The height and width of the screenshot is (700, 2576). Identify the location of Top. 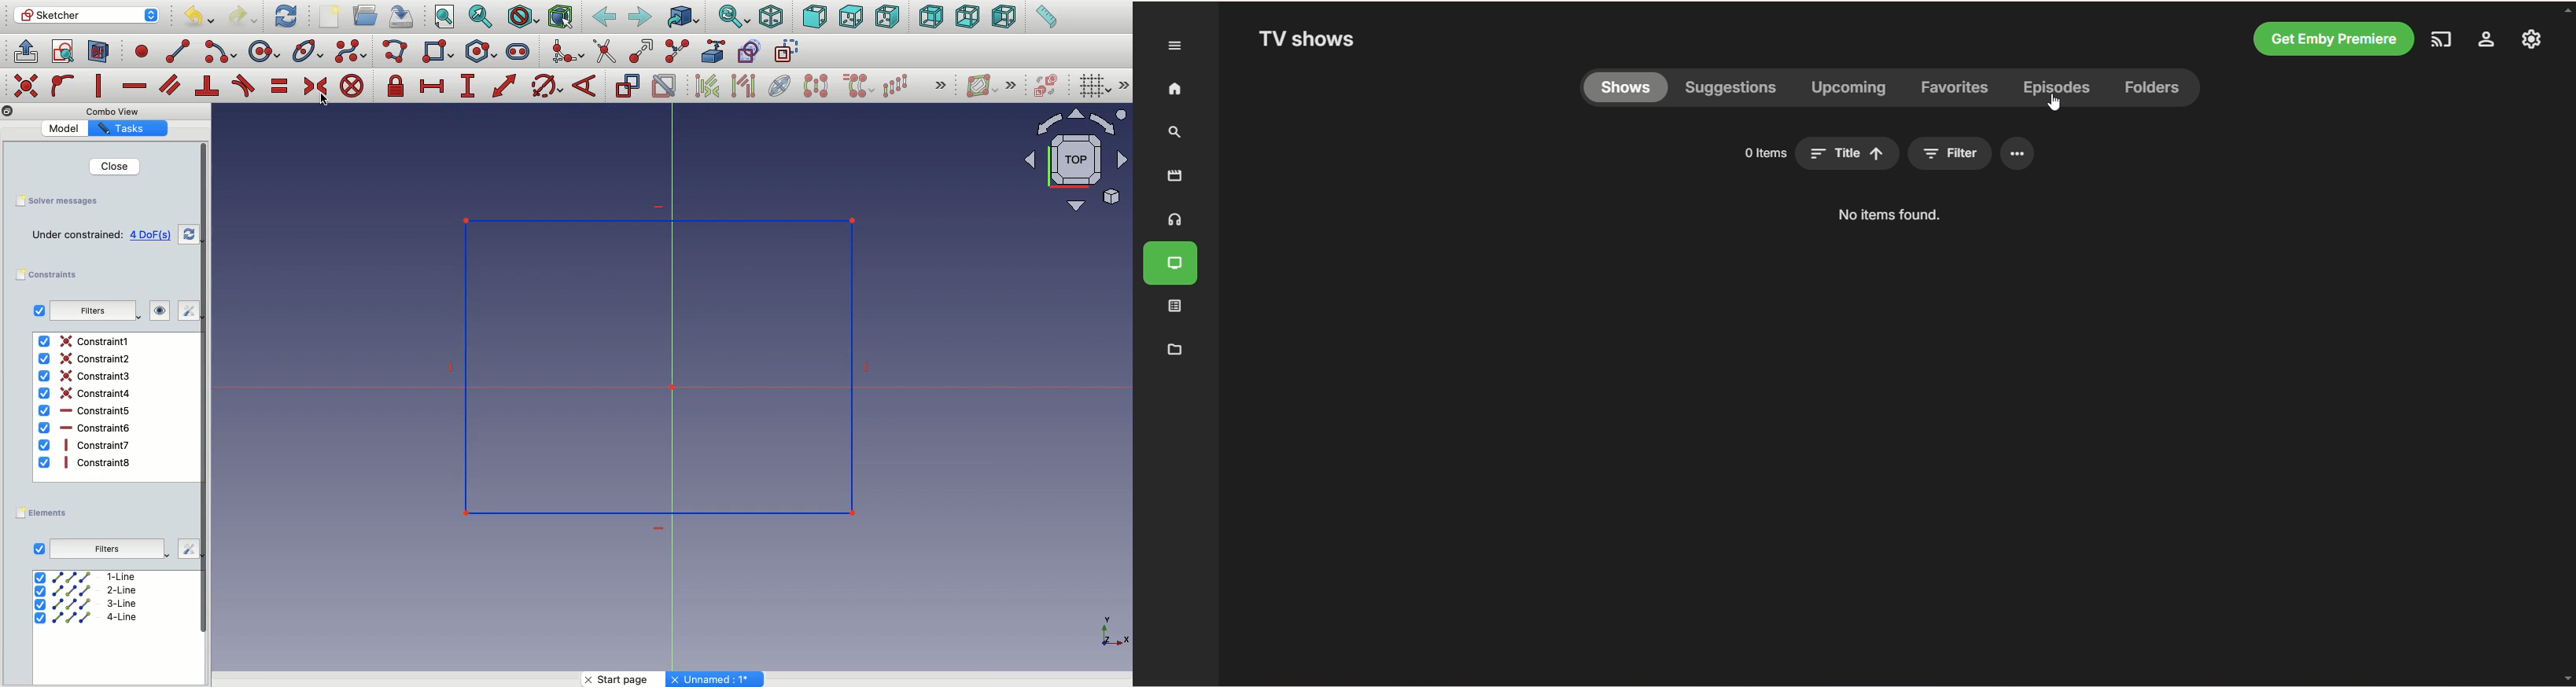
(850, 17).